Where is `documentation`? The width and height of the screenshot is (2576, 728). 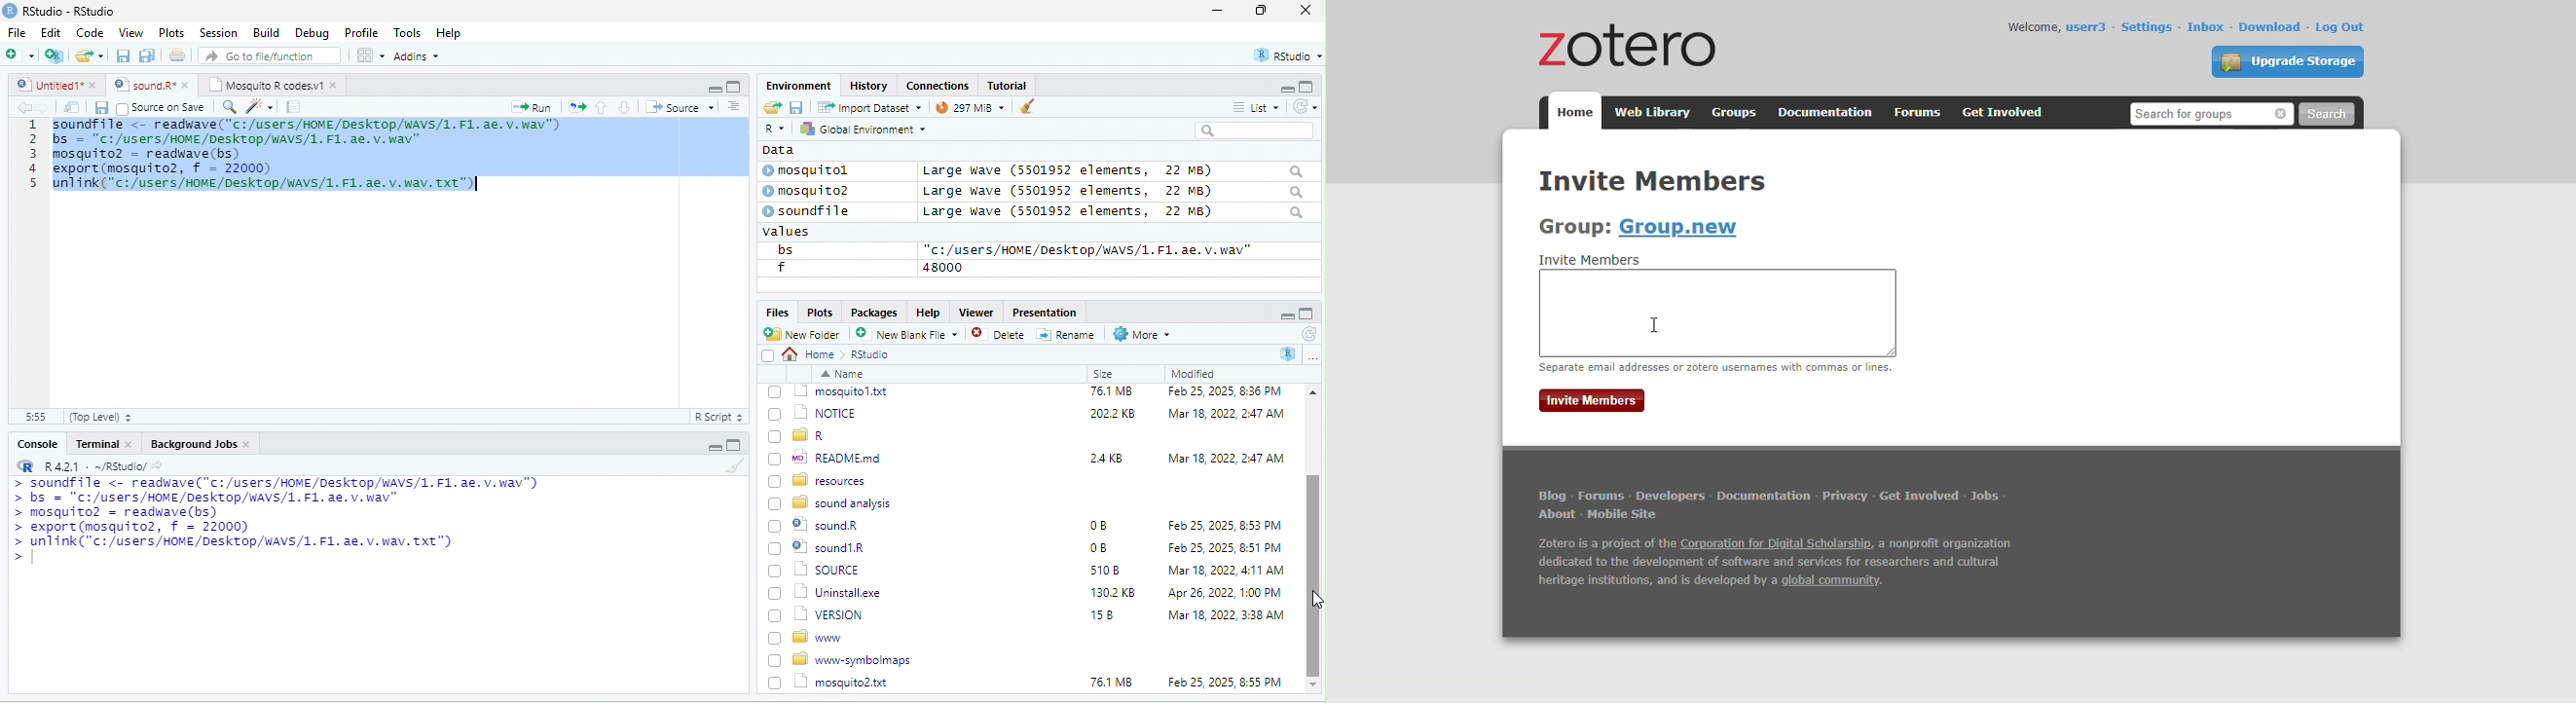
documentation is located at coordinates (1826, 113).